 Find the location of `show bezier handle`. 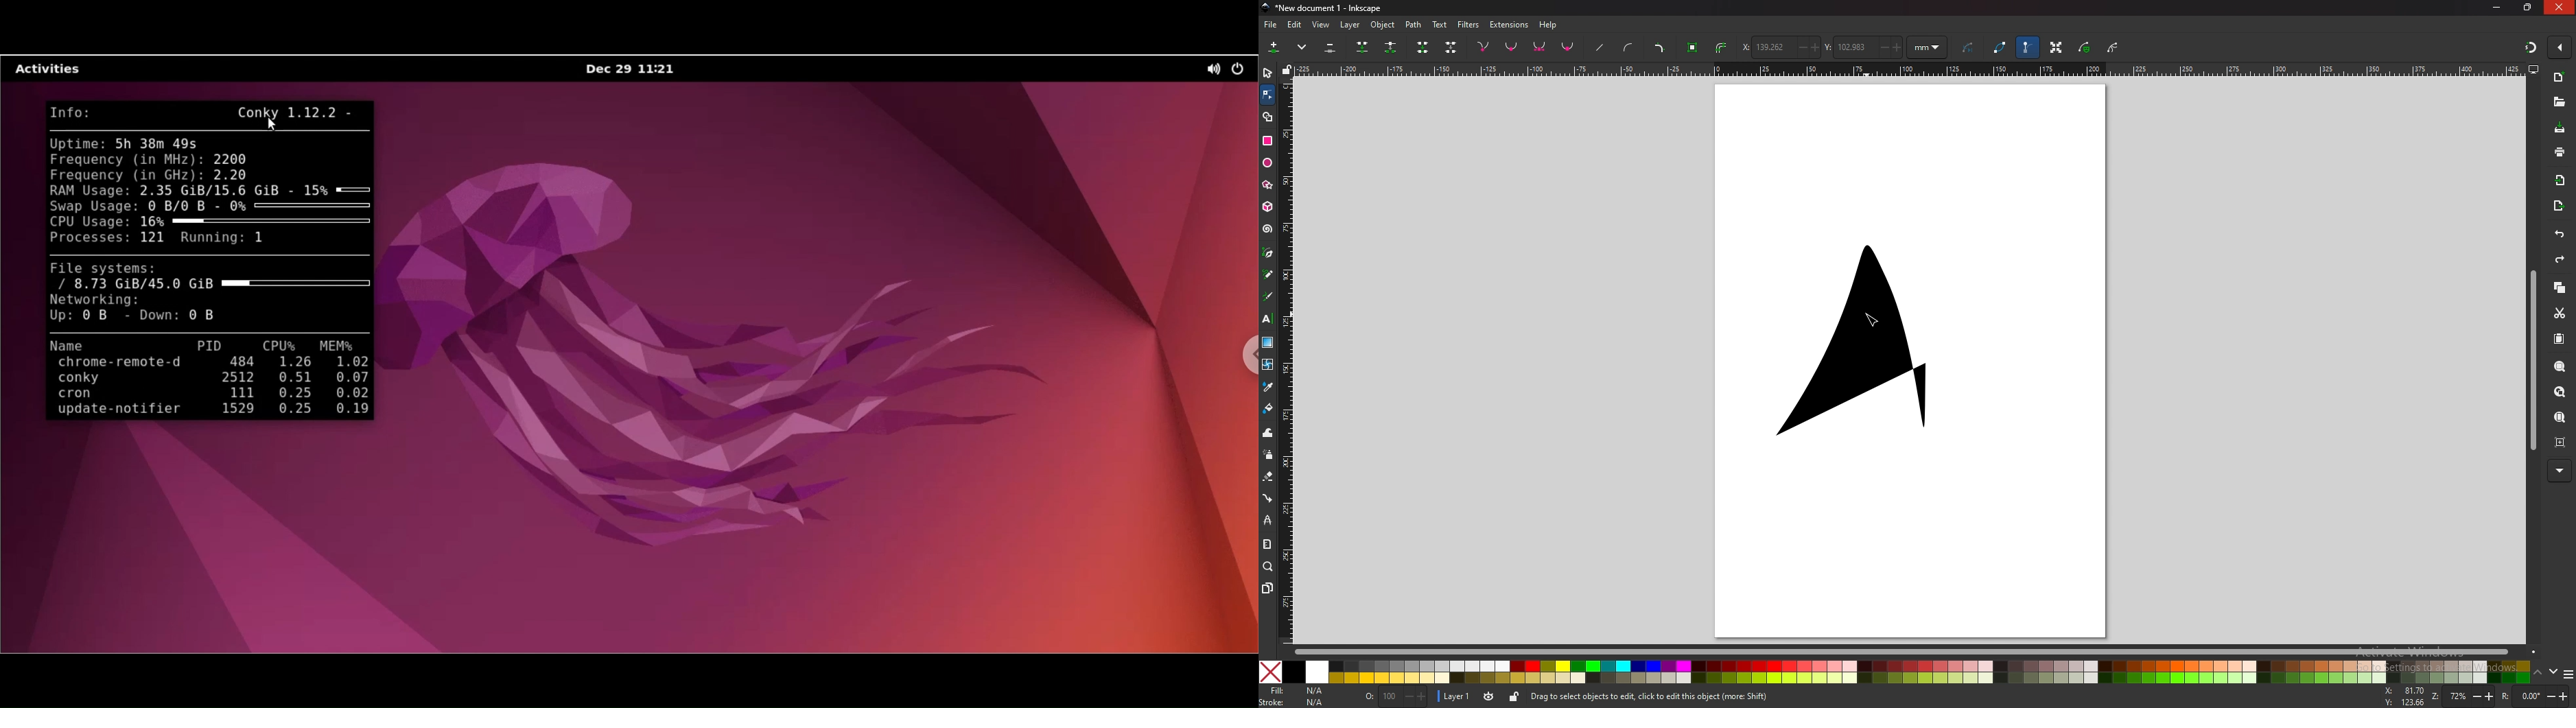

show bezier handle is located at coordinates (2028, 47).